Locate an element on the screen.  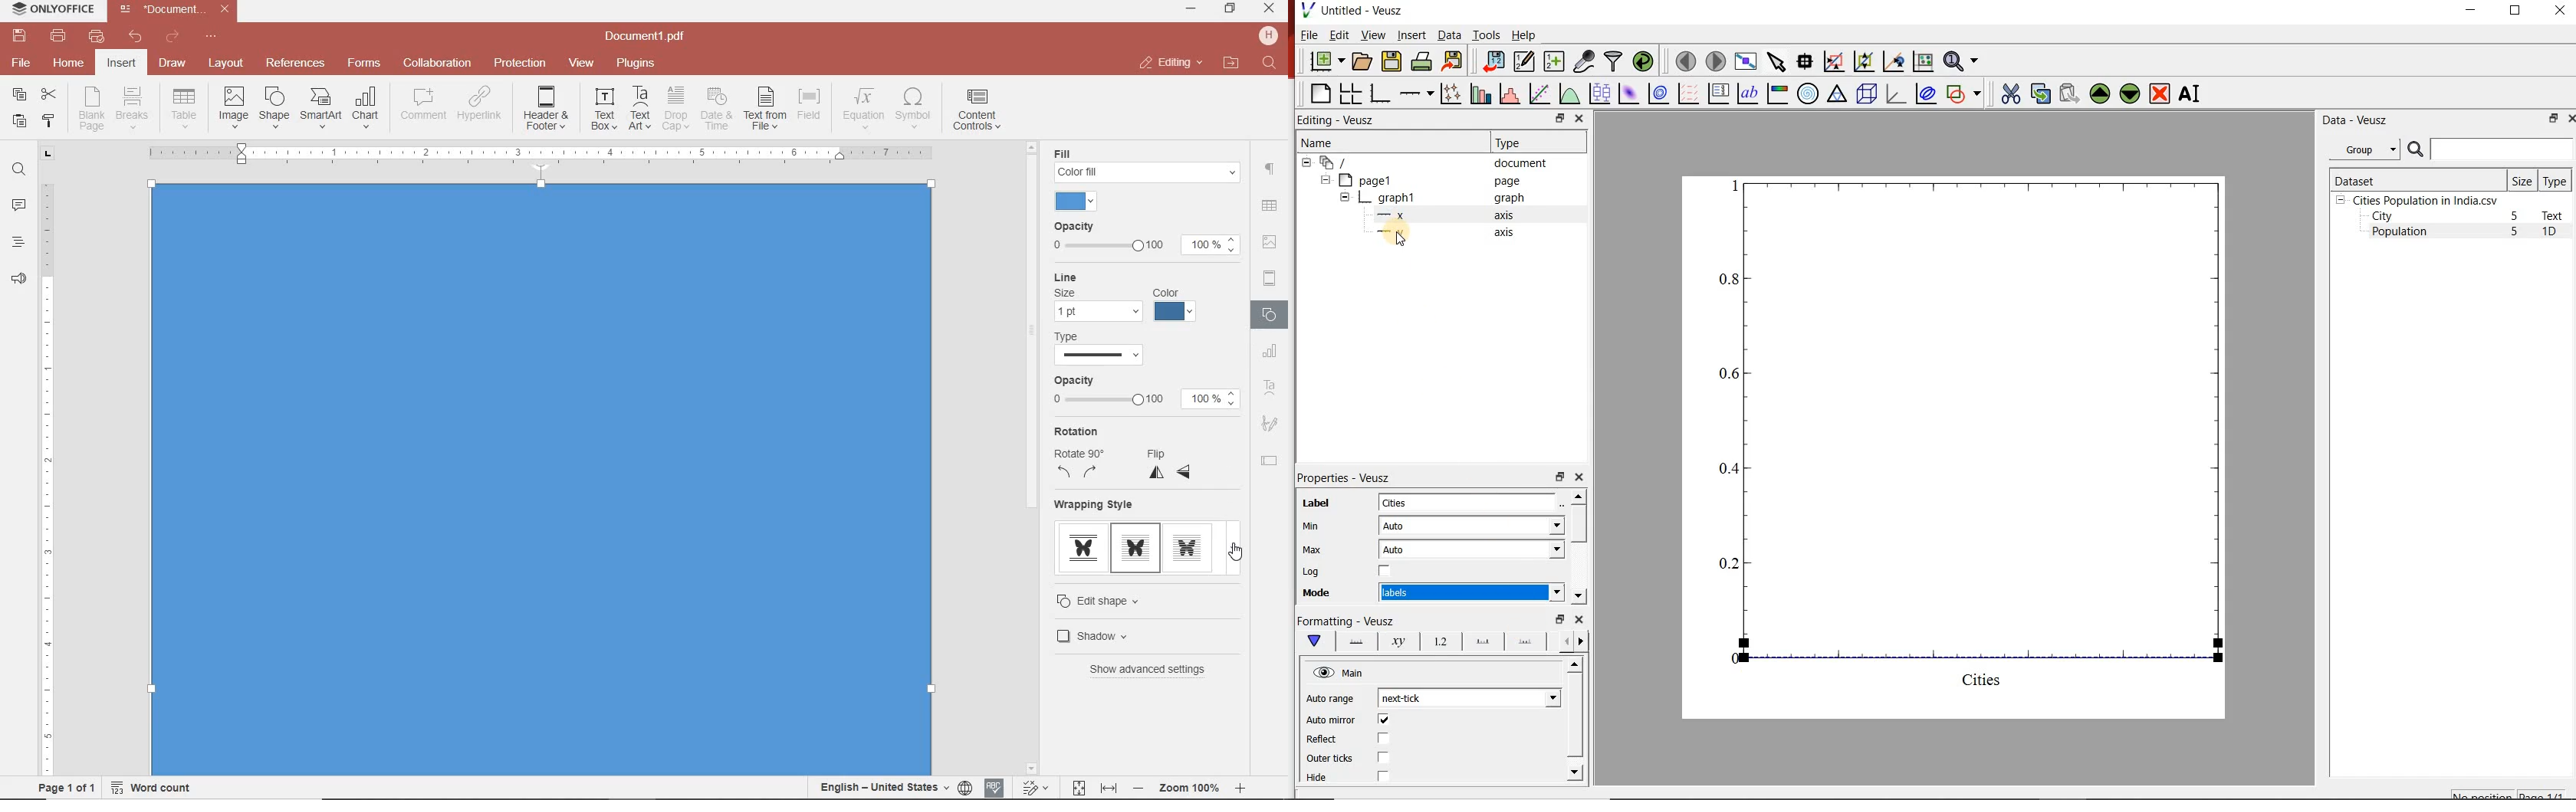
INSERT TEXT BOX is located at coordinates (603, 108).